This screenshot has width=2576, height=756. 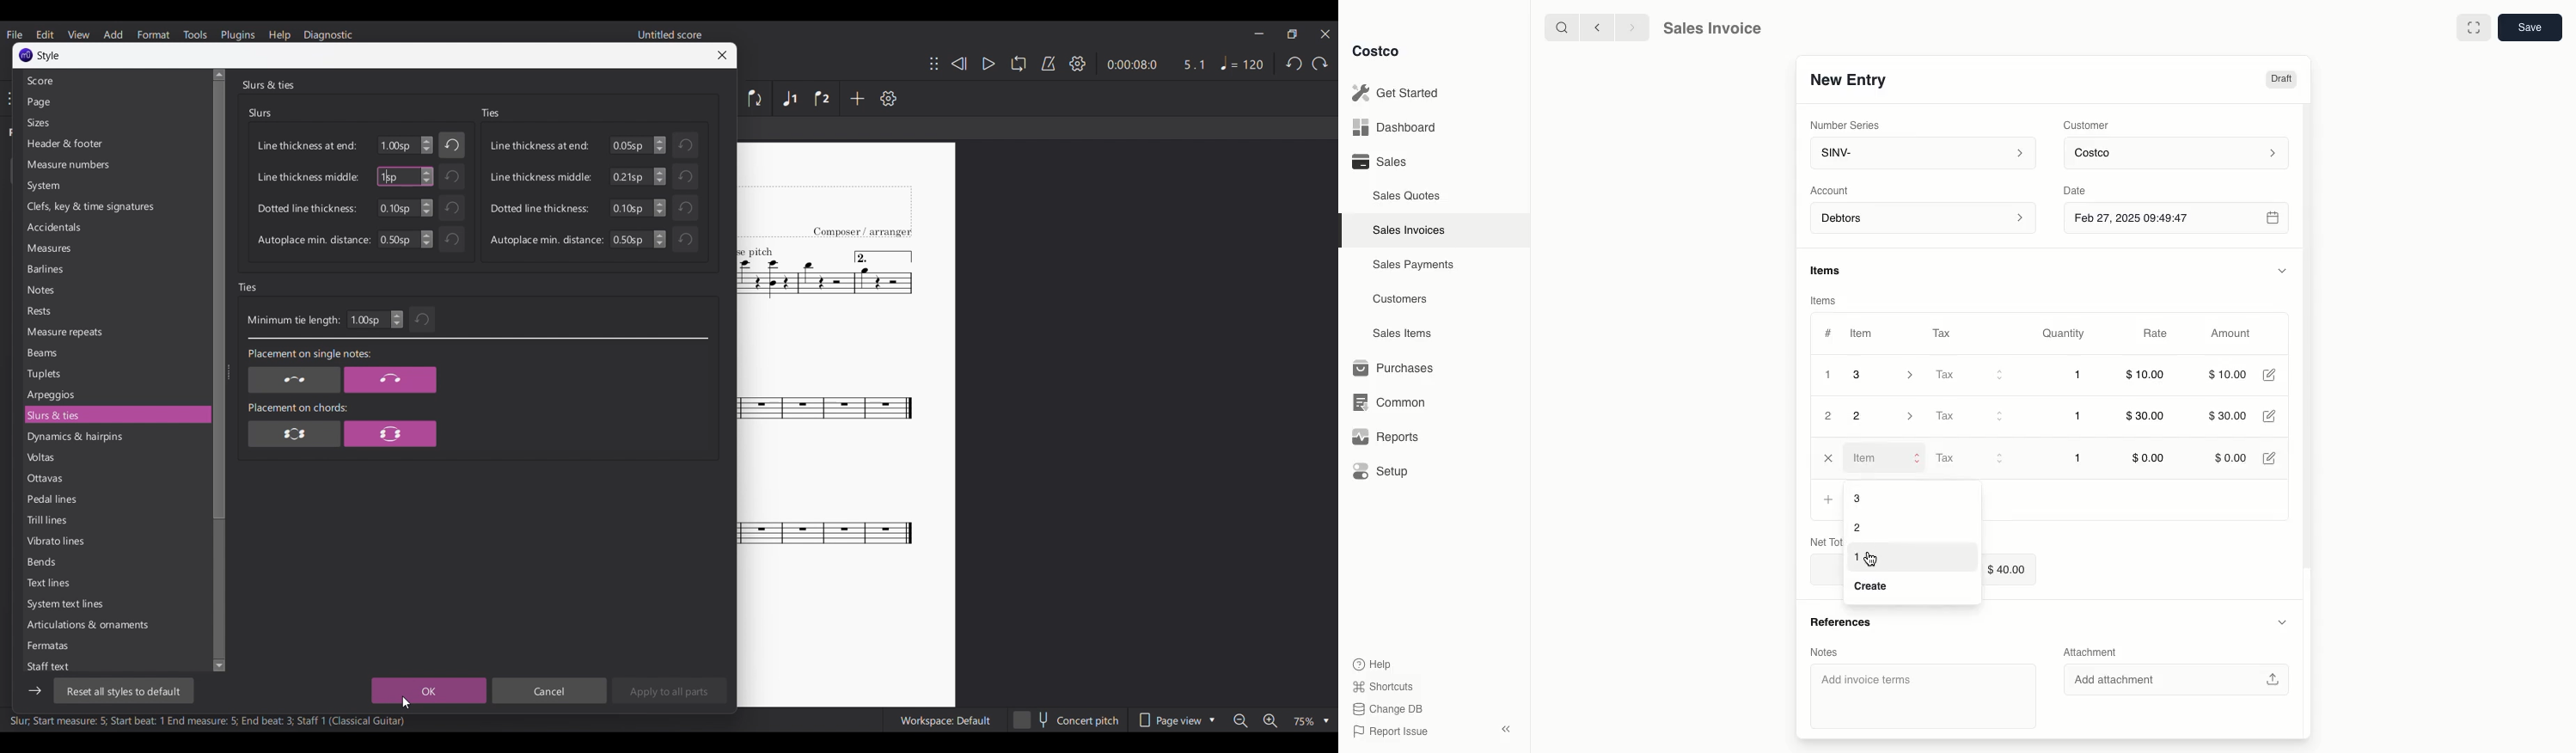 I want to click on Tools menu, so click(x=195, y=34).